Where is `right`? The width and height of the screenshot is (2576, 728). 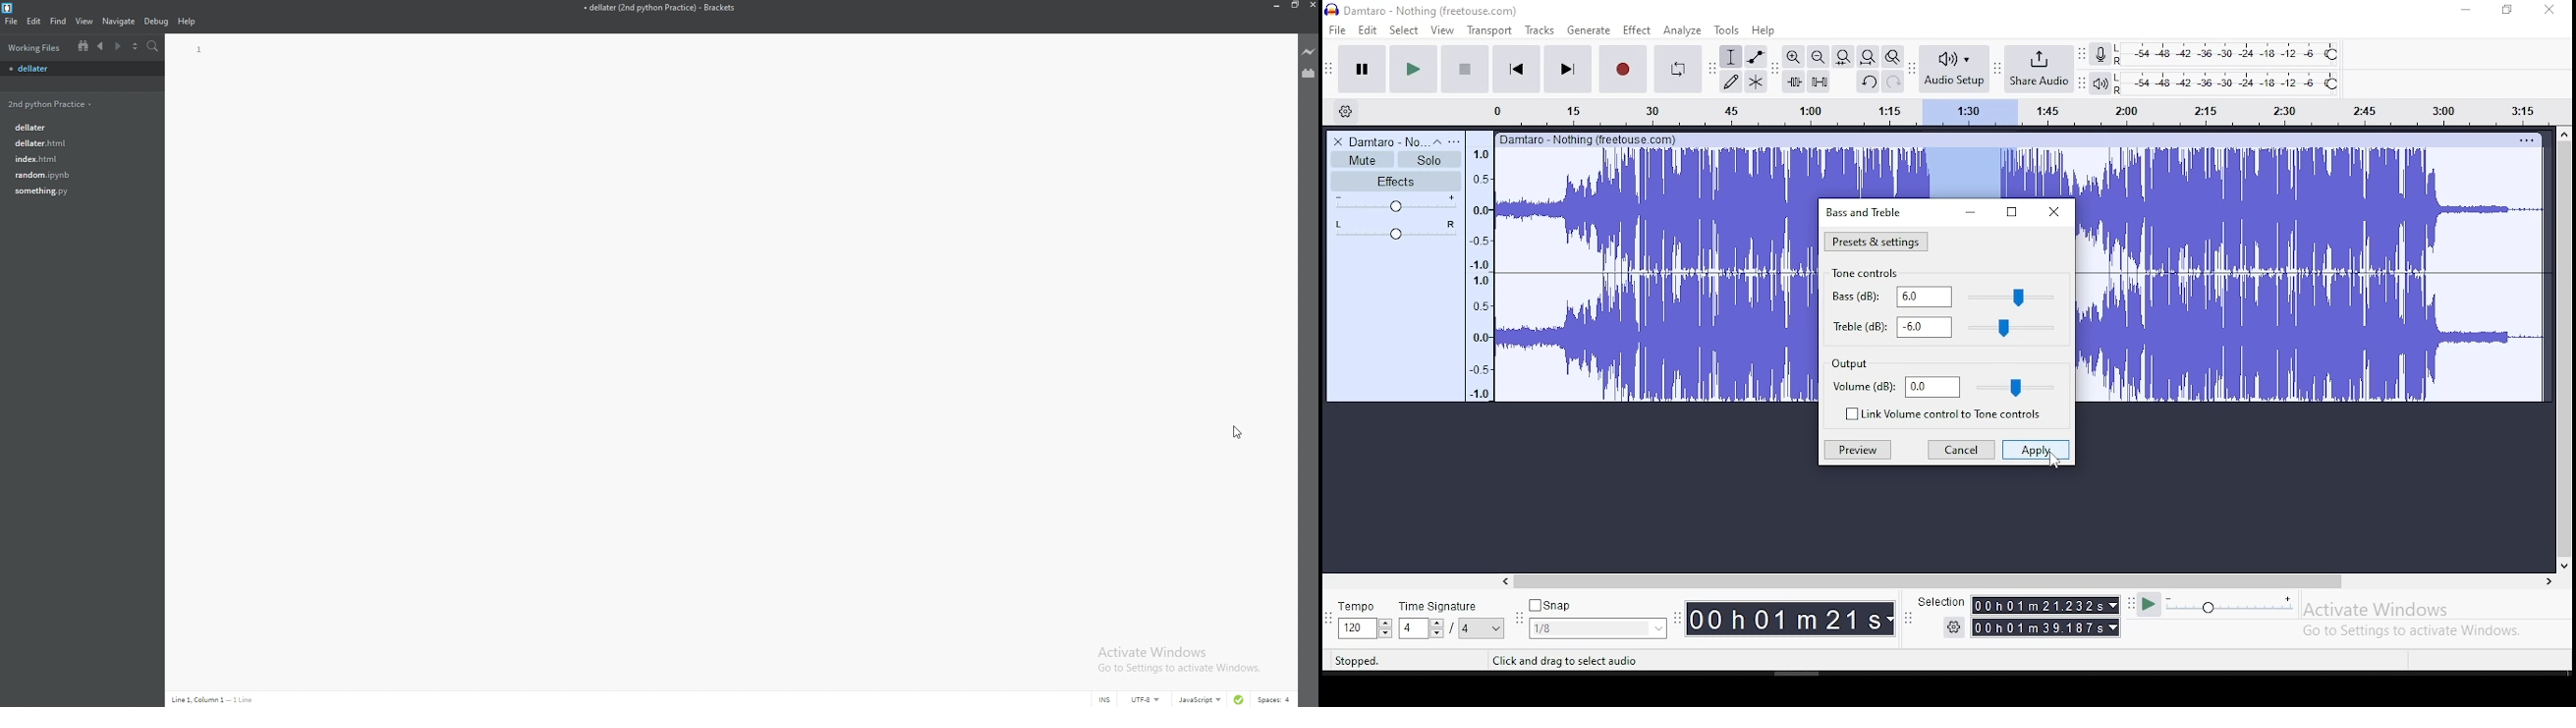
right is located at coordinates (2548, 581).